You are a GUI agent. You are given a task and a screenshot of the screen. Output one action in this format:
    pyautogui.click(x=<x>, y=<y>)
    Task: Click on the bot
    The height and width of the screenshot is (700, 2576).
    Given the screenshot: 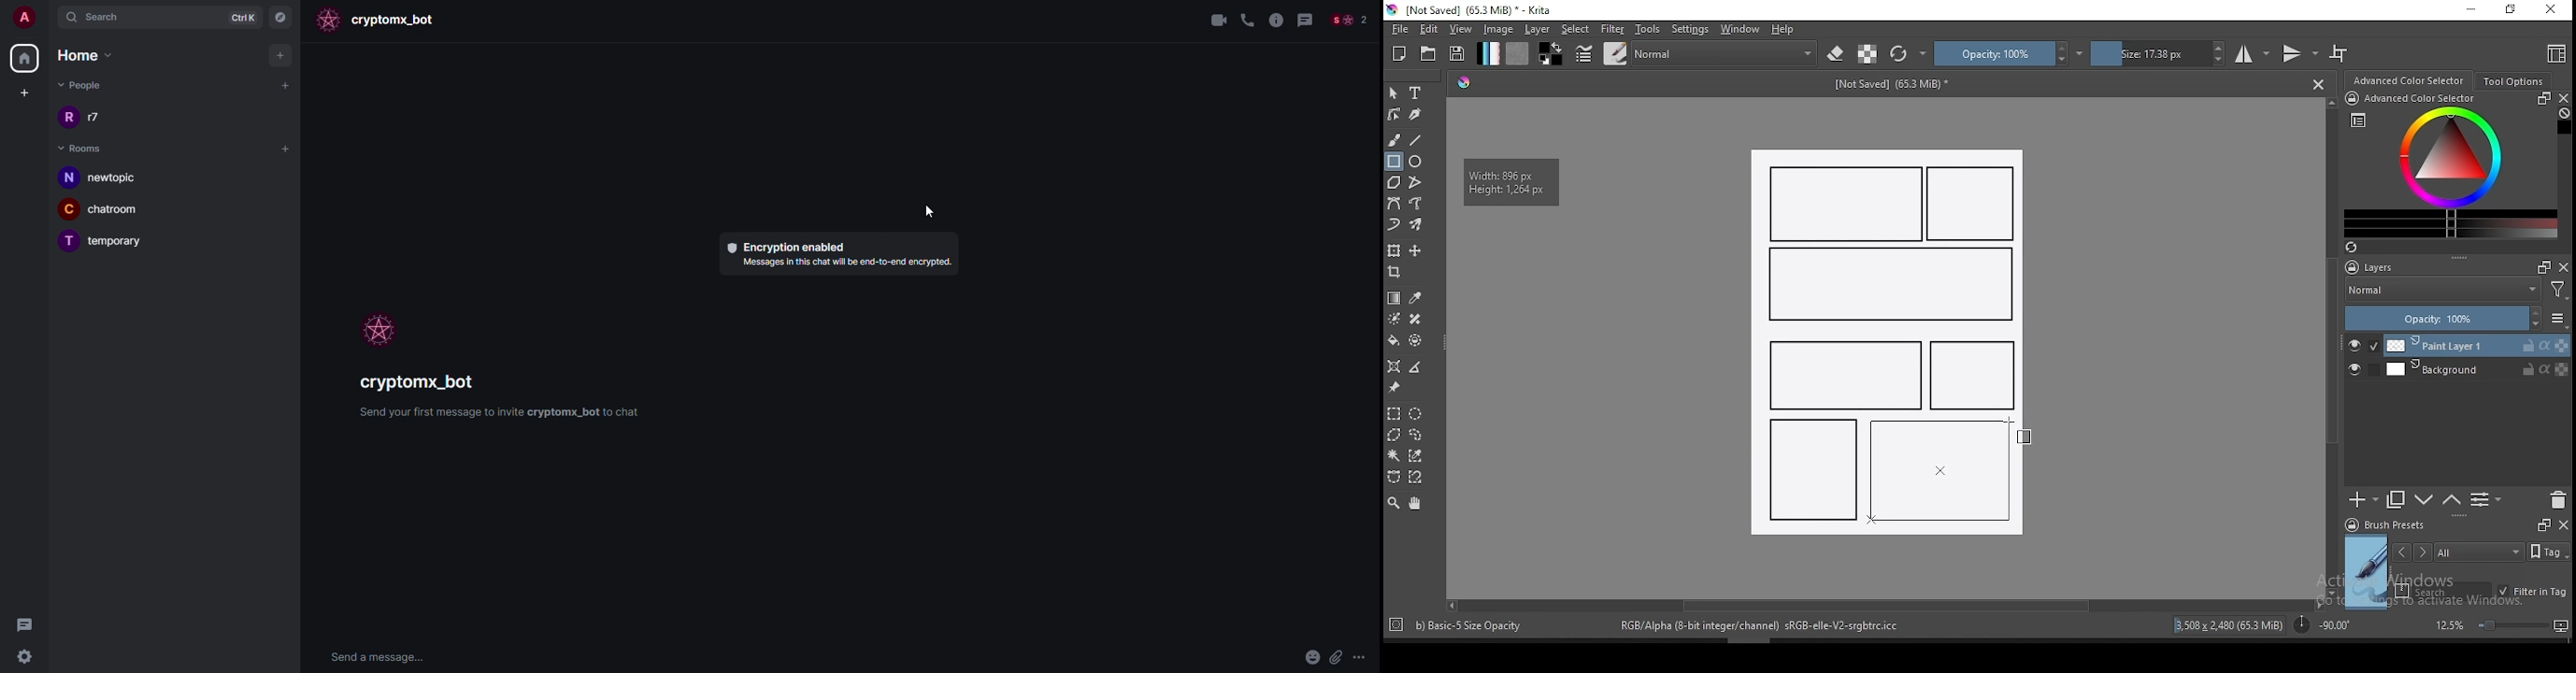 What is the action you would take?
    pyautogui.click(x=418, y=382)
    